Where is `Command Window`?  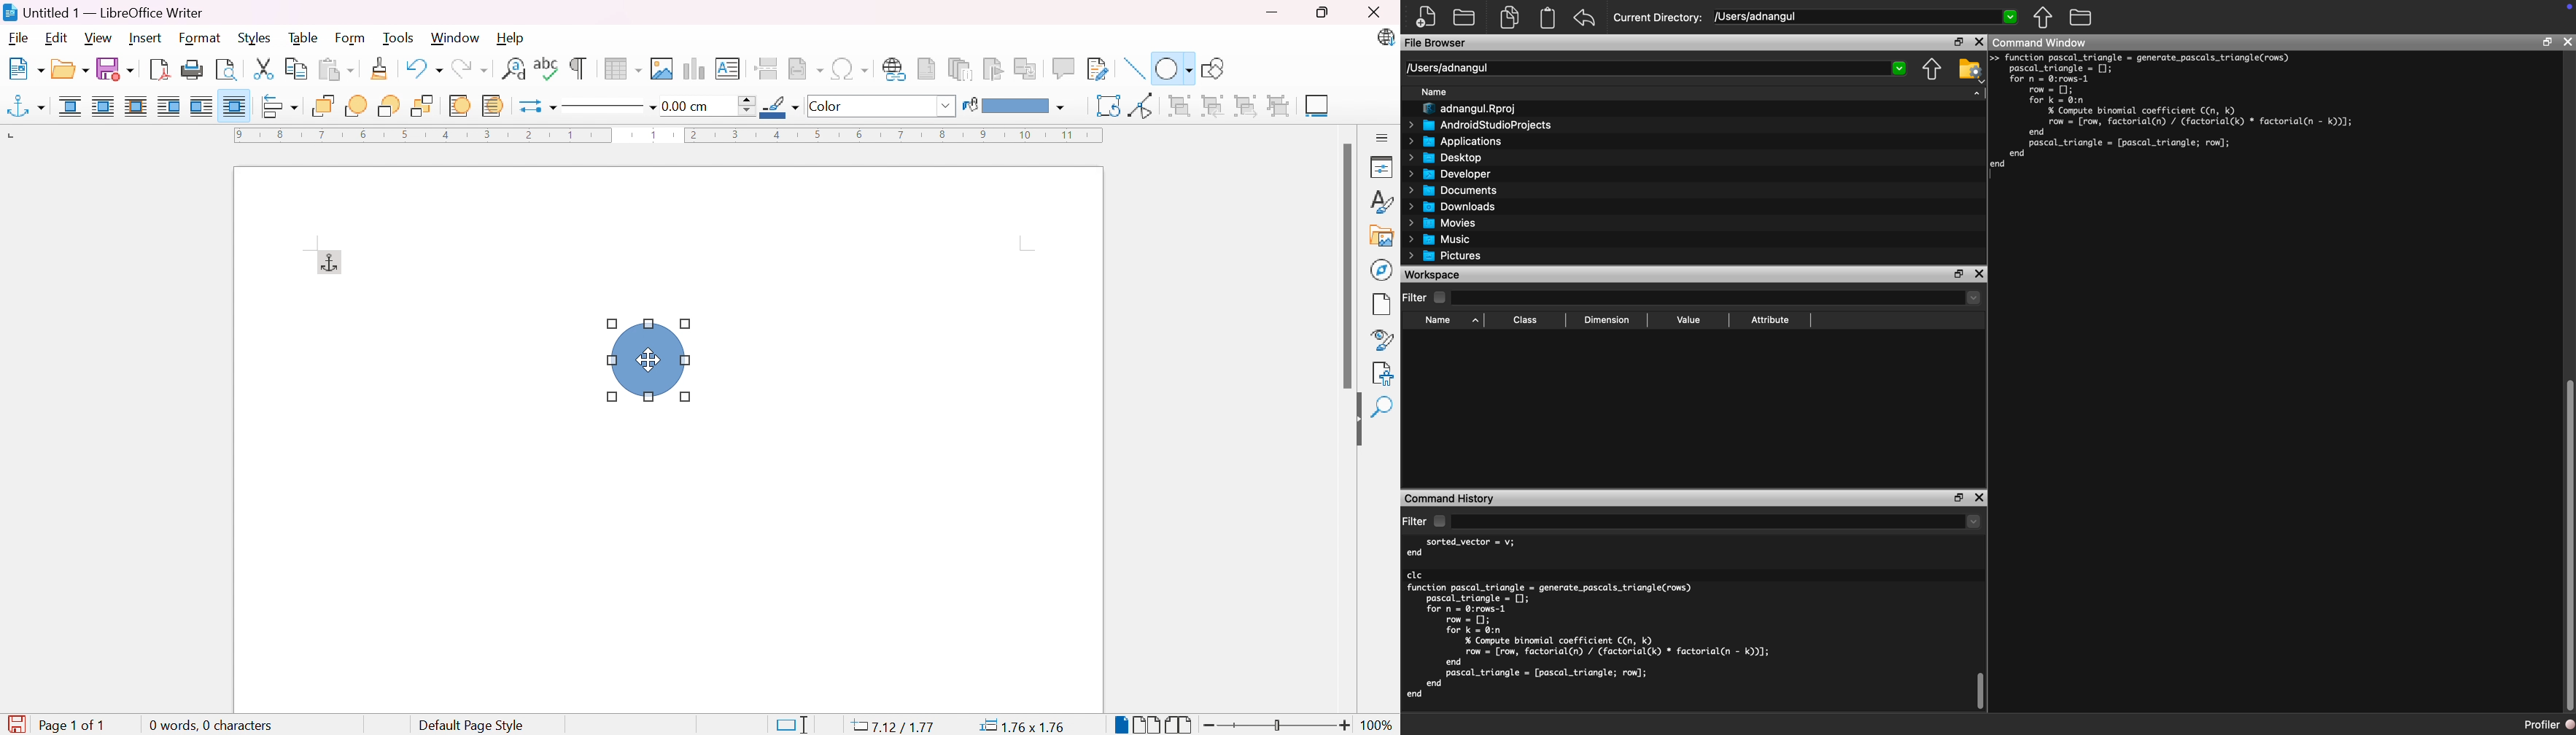 Command Window is located at coordinates (2042, 42).